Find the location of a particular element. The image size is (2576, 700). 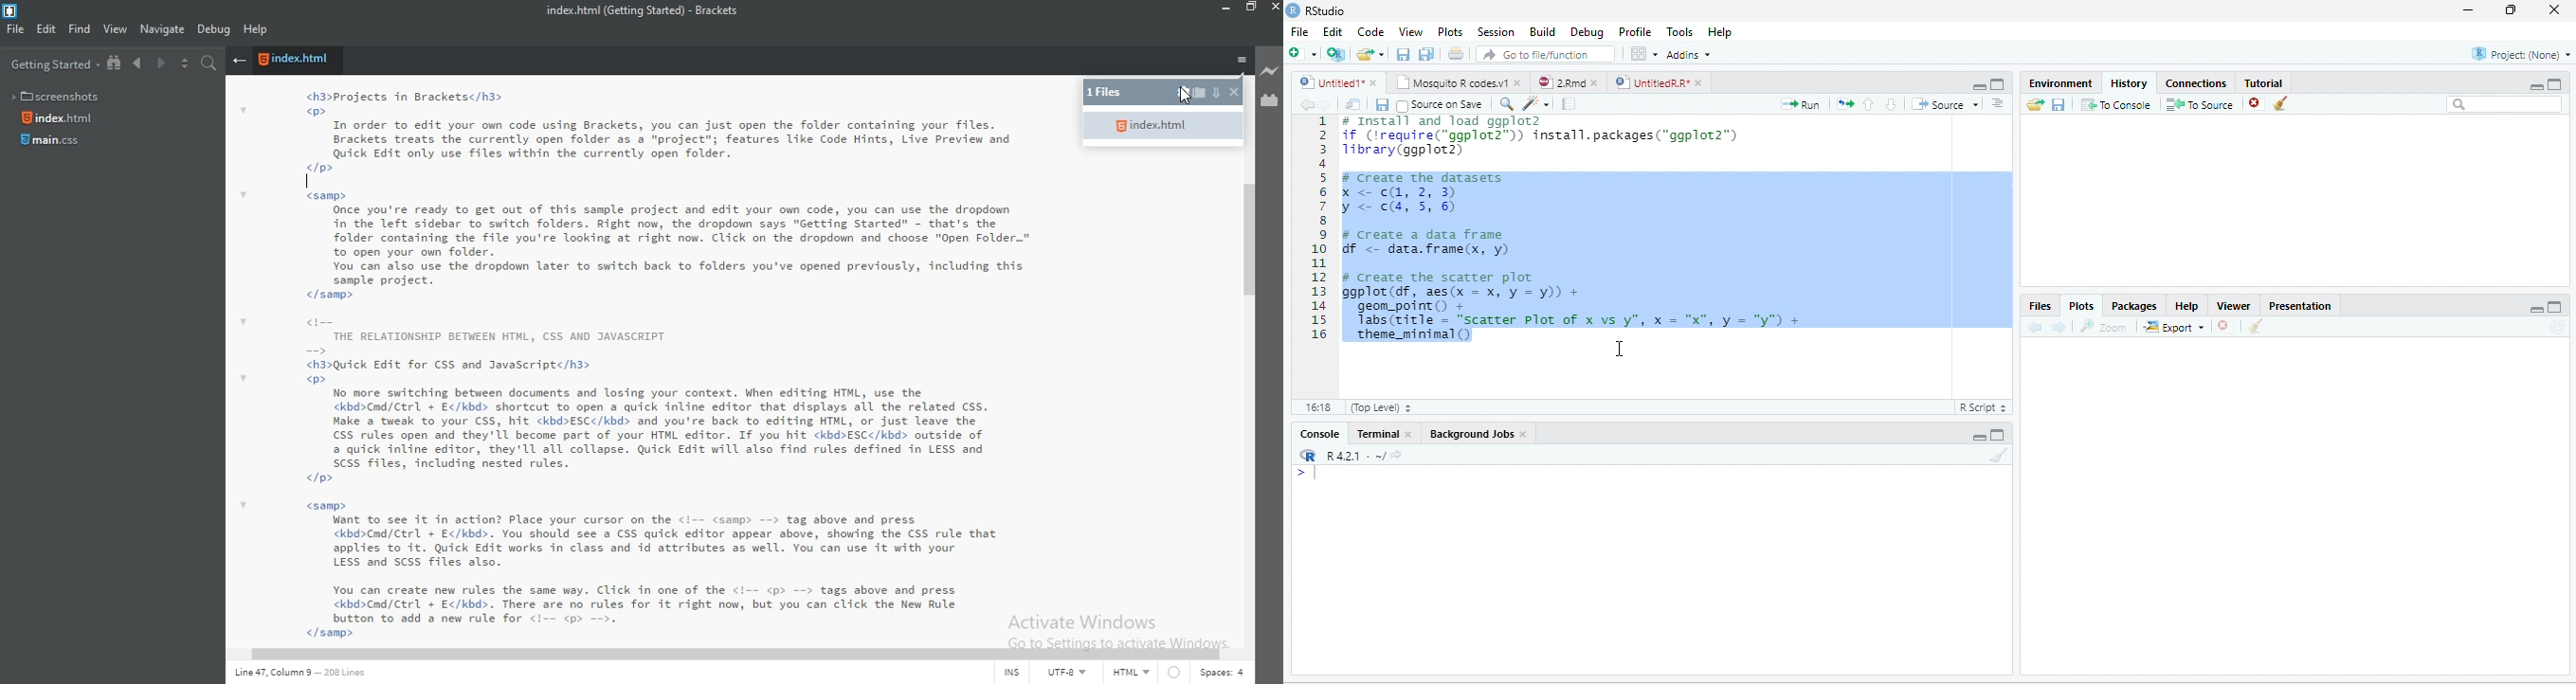

Debug is located at coordinates (1587, 31).